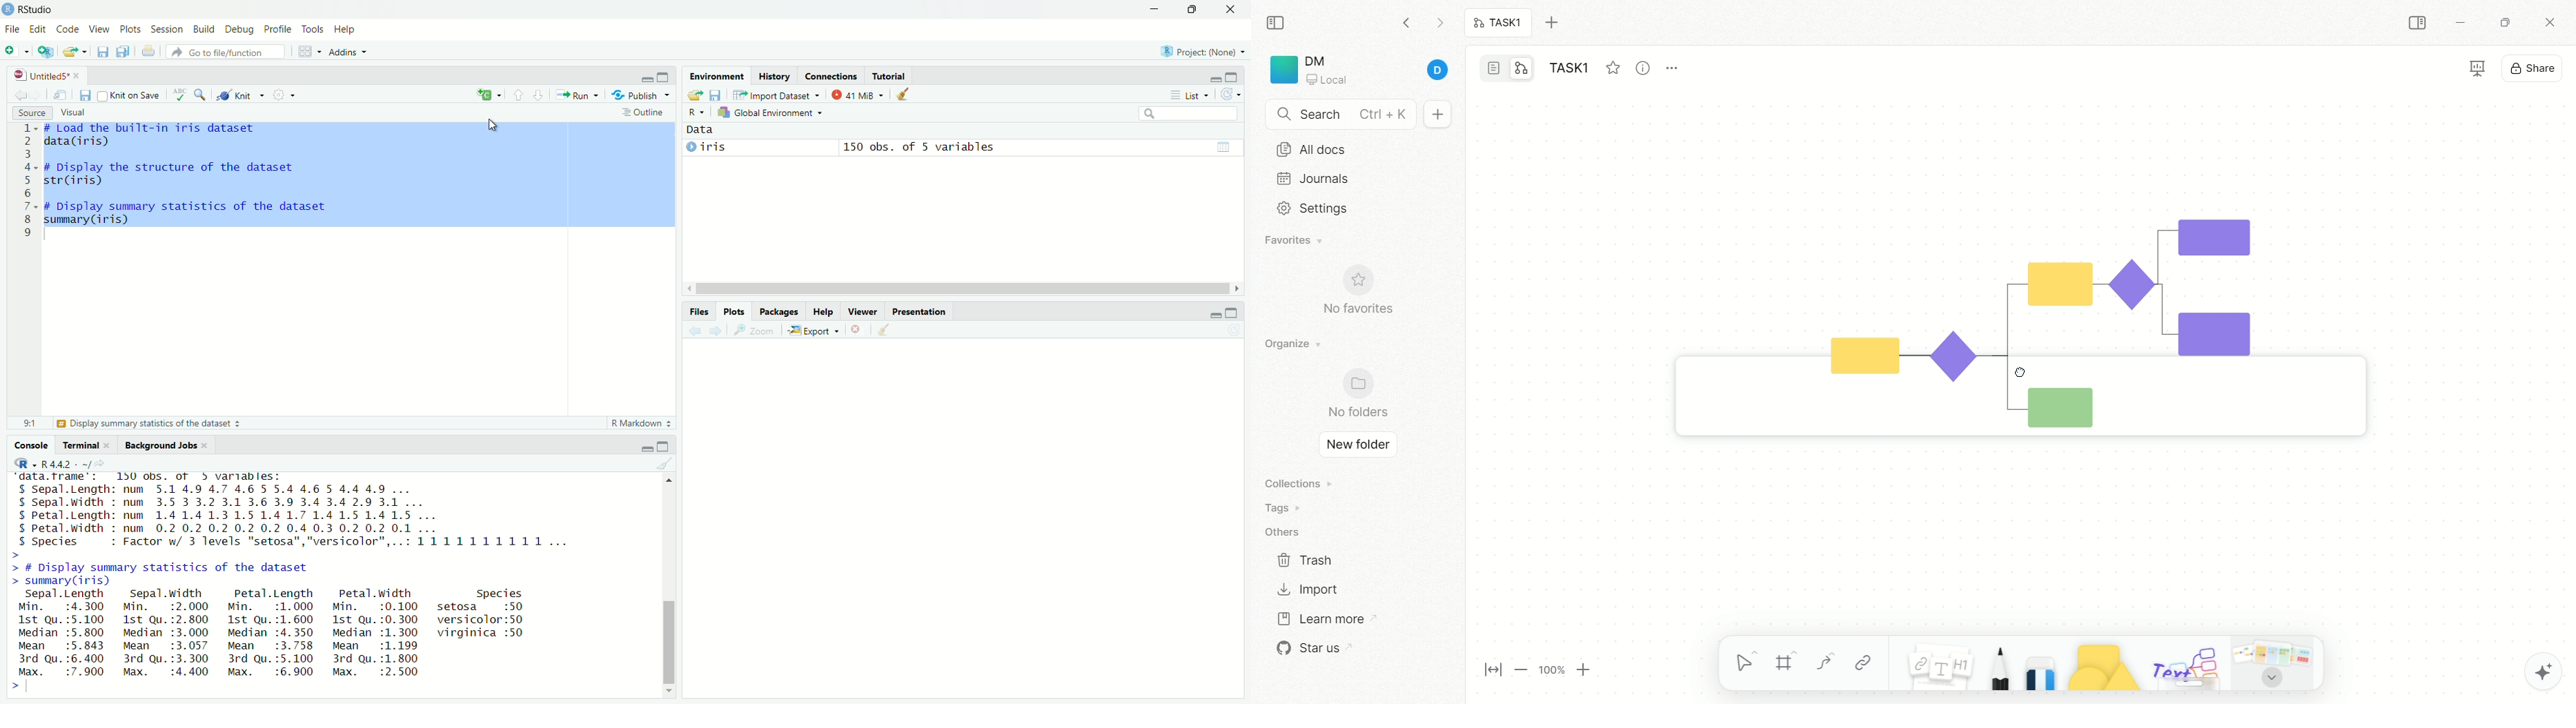 The height and width of the screenshot is (728, 2576). What do you see at coordinates (2466, 70) in the screenshot?
I see `view` at bounding box center [2466, 70].